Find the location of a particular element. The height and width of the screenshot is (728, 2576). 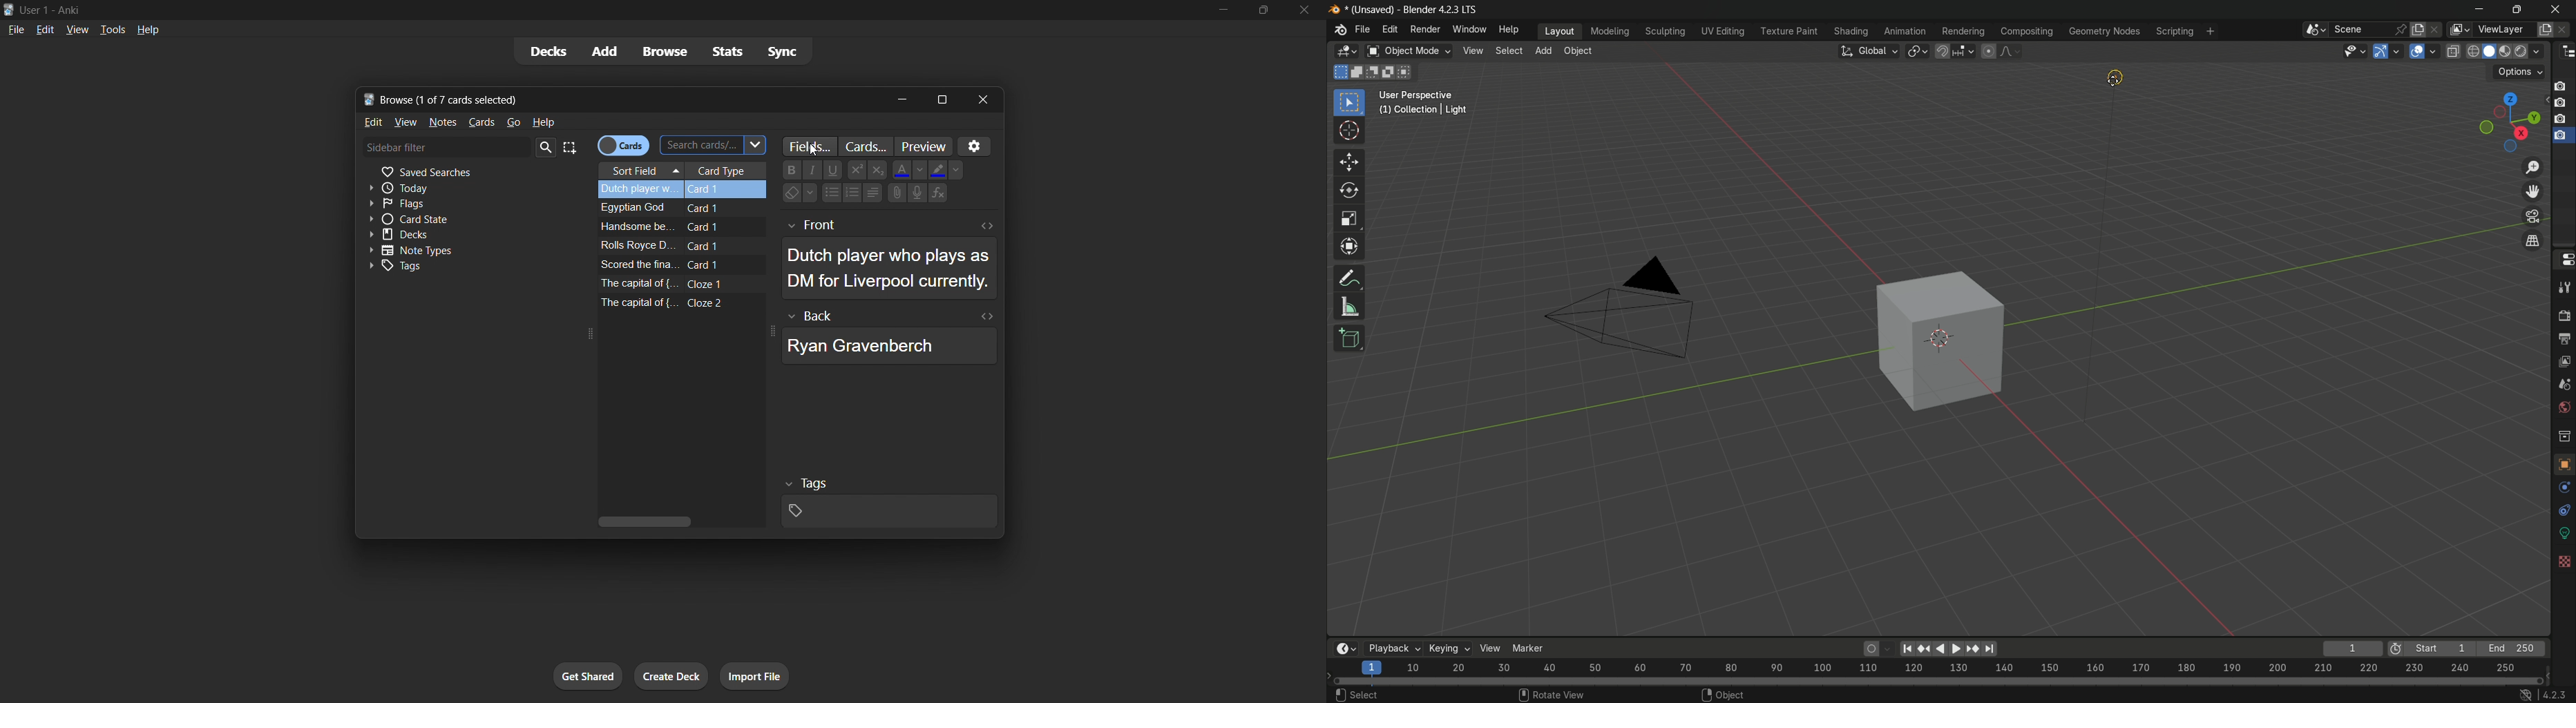

selected card back data is located at coordinates (884, 340).